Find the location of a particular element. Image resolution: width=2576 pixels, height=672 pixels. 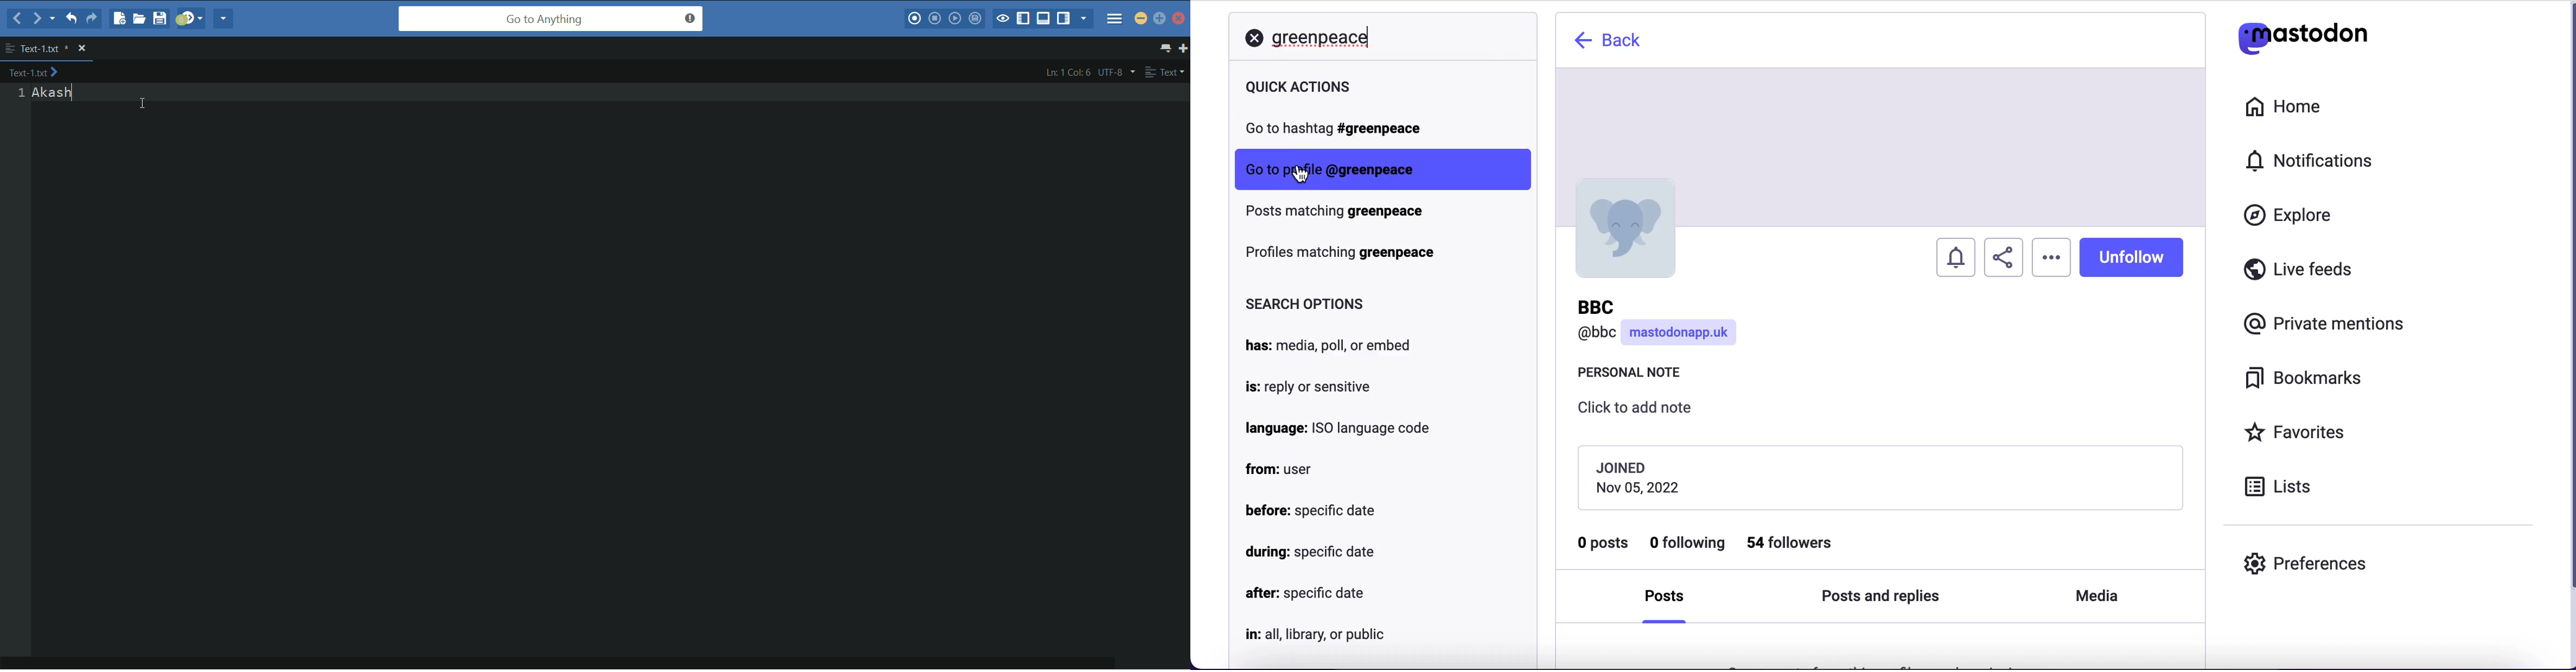

search options is located at coordinates (1305, 305).